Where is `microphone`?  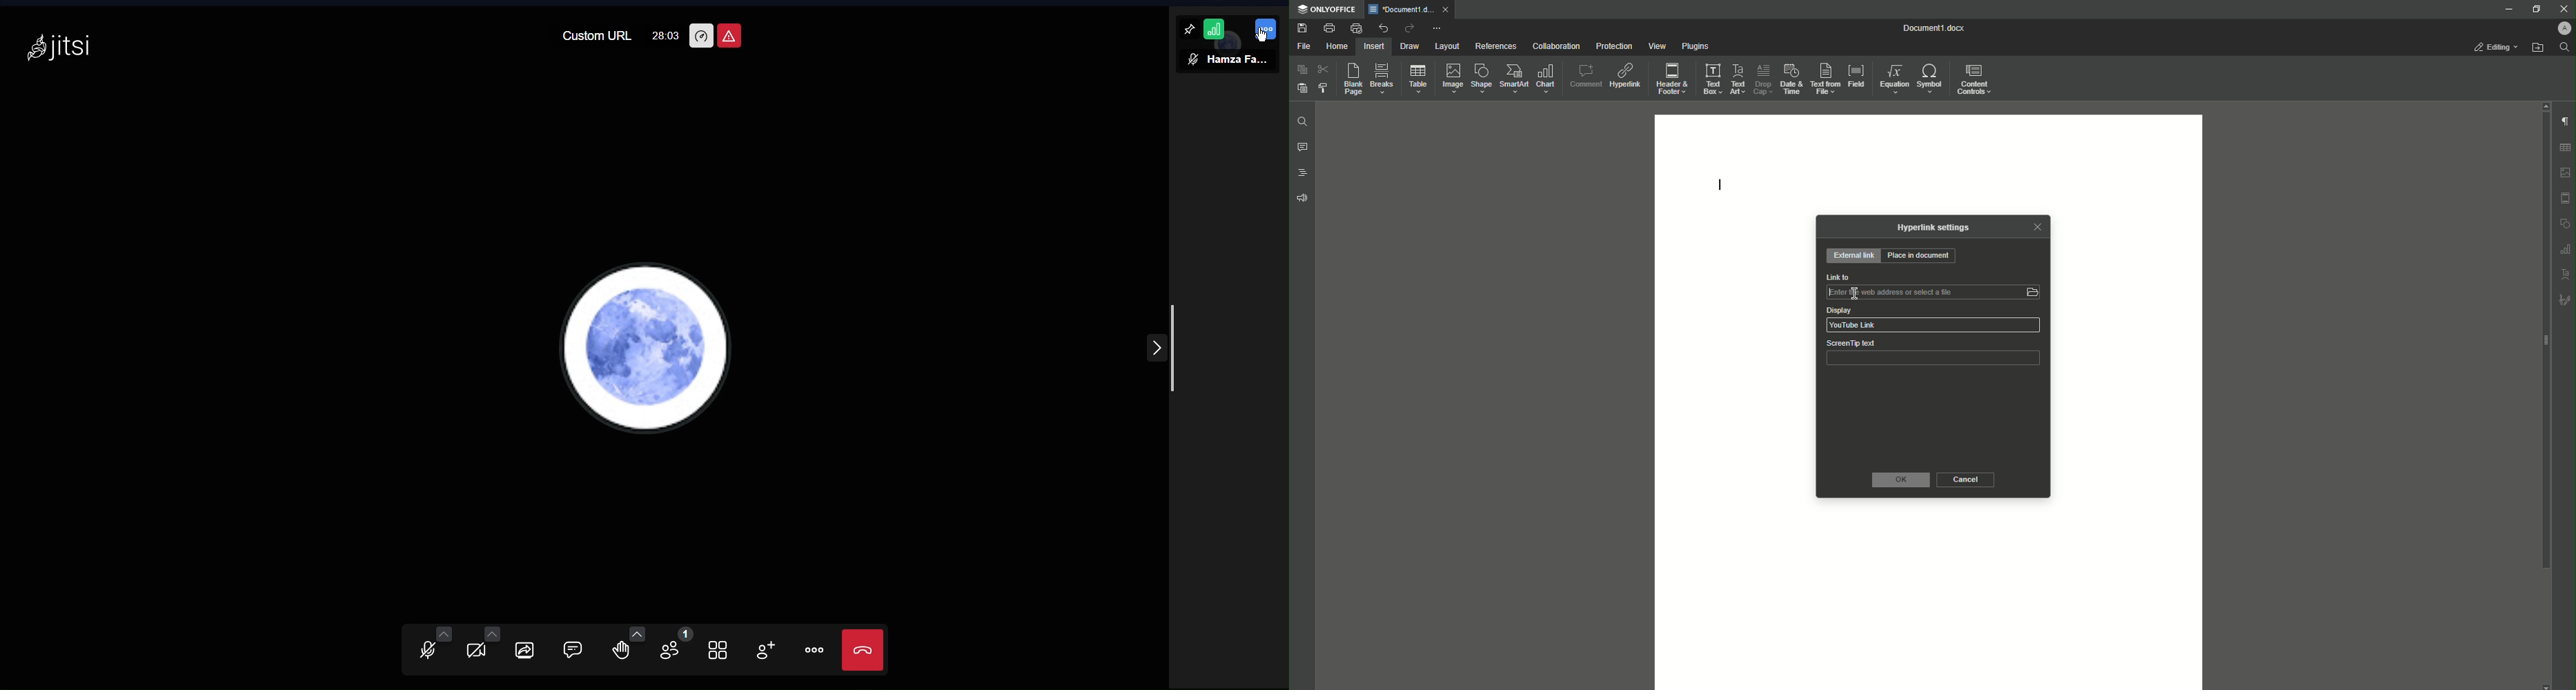
microphone is located at coordinates (1193, 59).